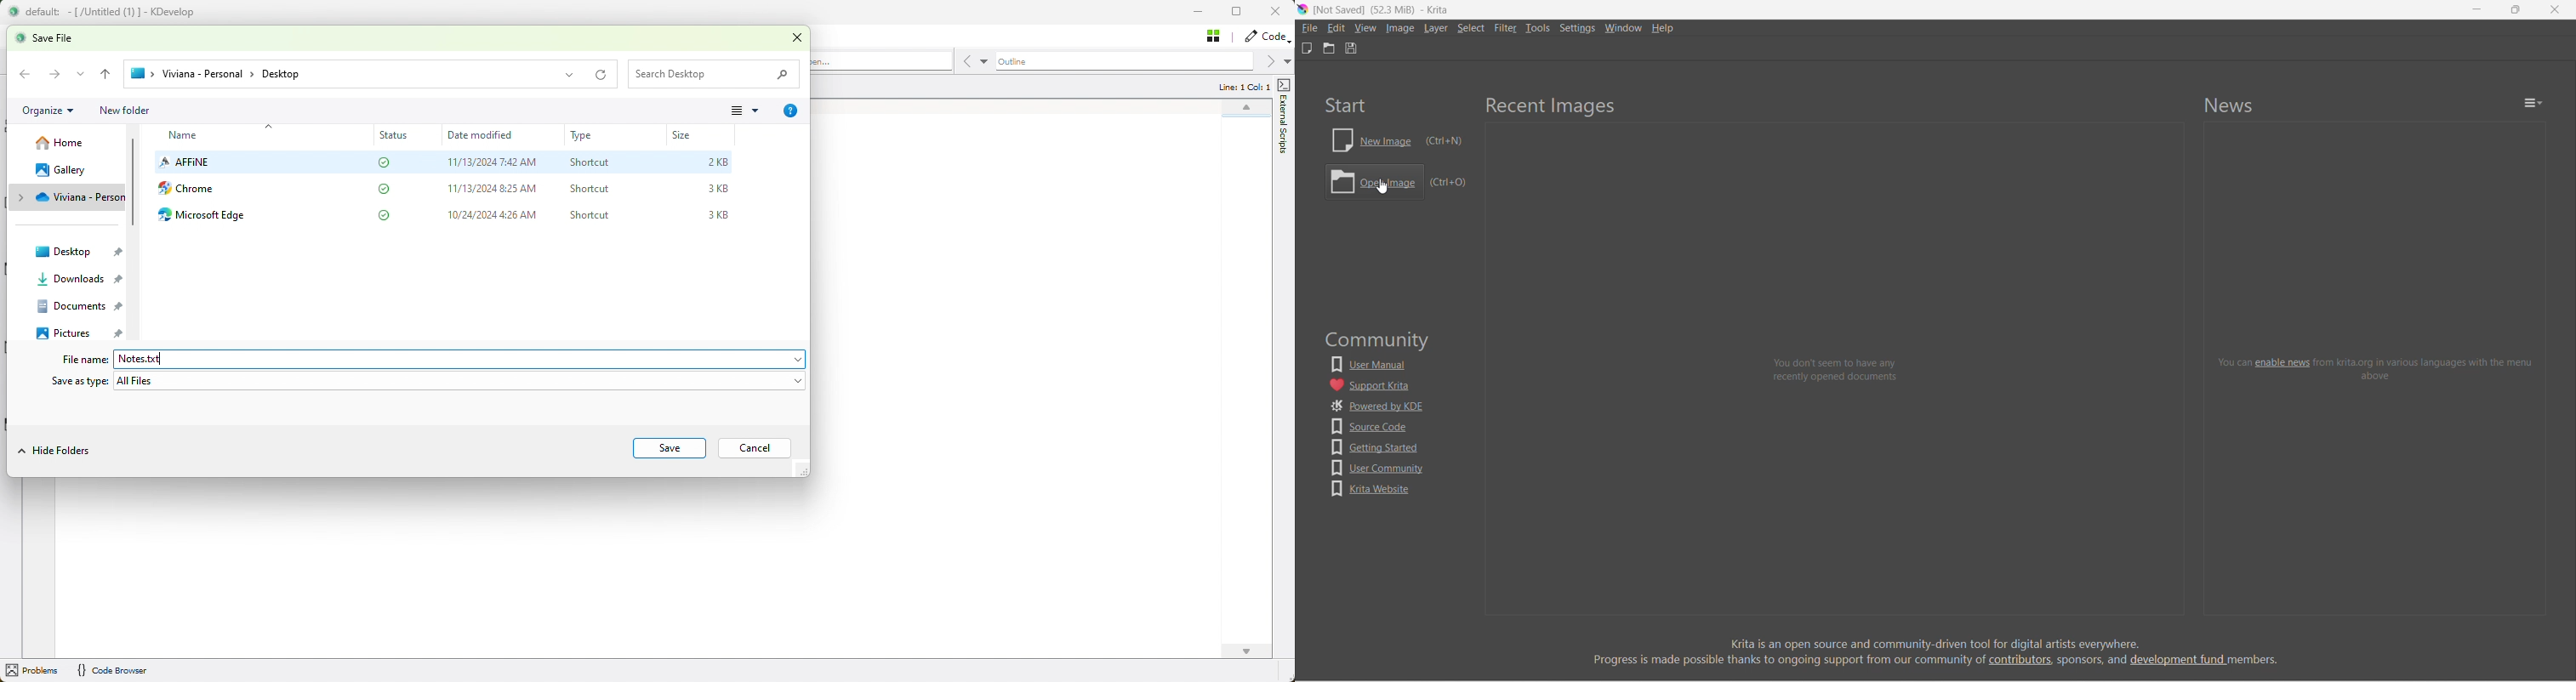  What do you see at coordinates (106, 75) in the screenshot?
I see `back` at bounding box center [106, 75].